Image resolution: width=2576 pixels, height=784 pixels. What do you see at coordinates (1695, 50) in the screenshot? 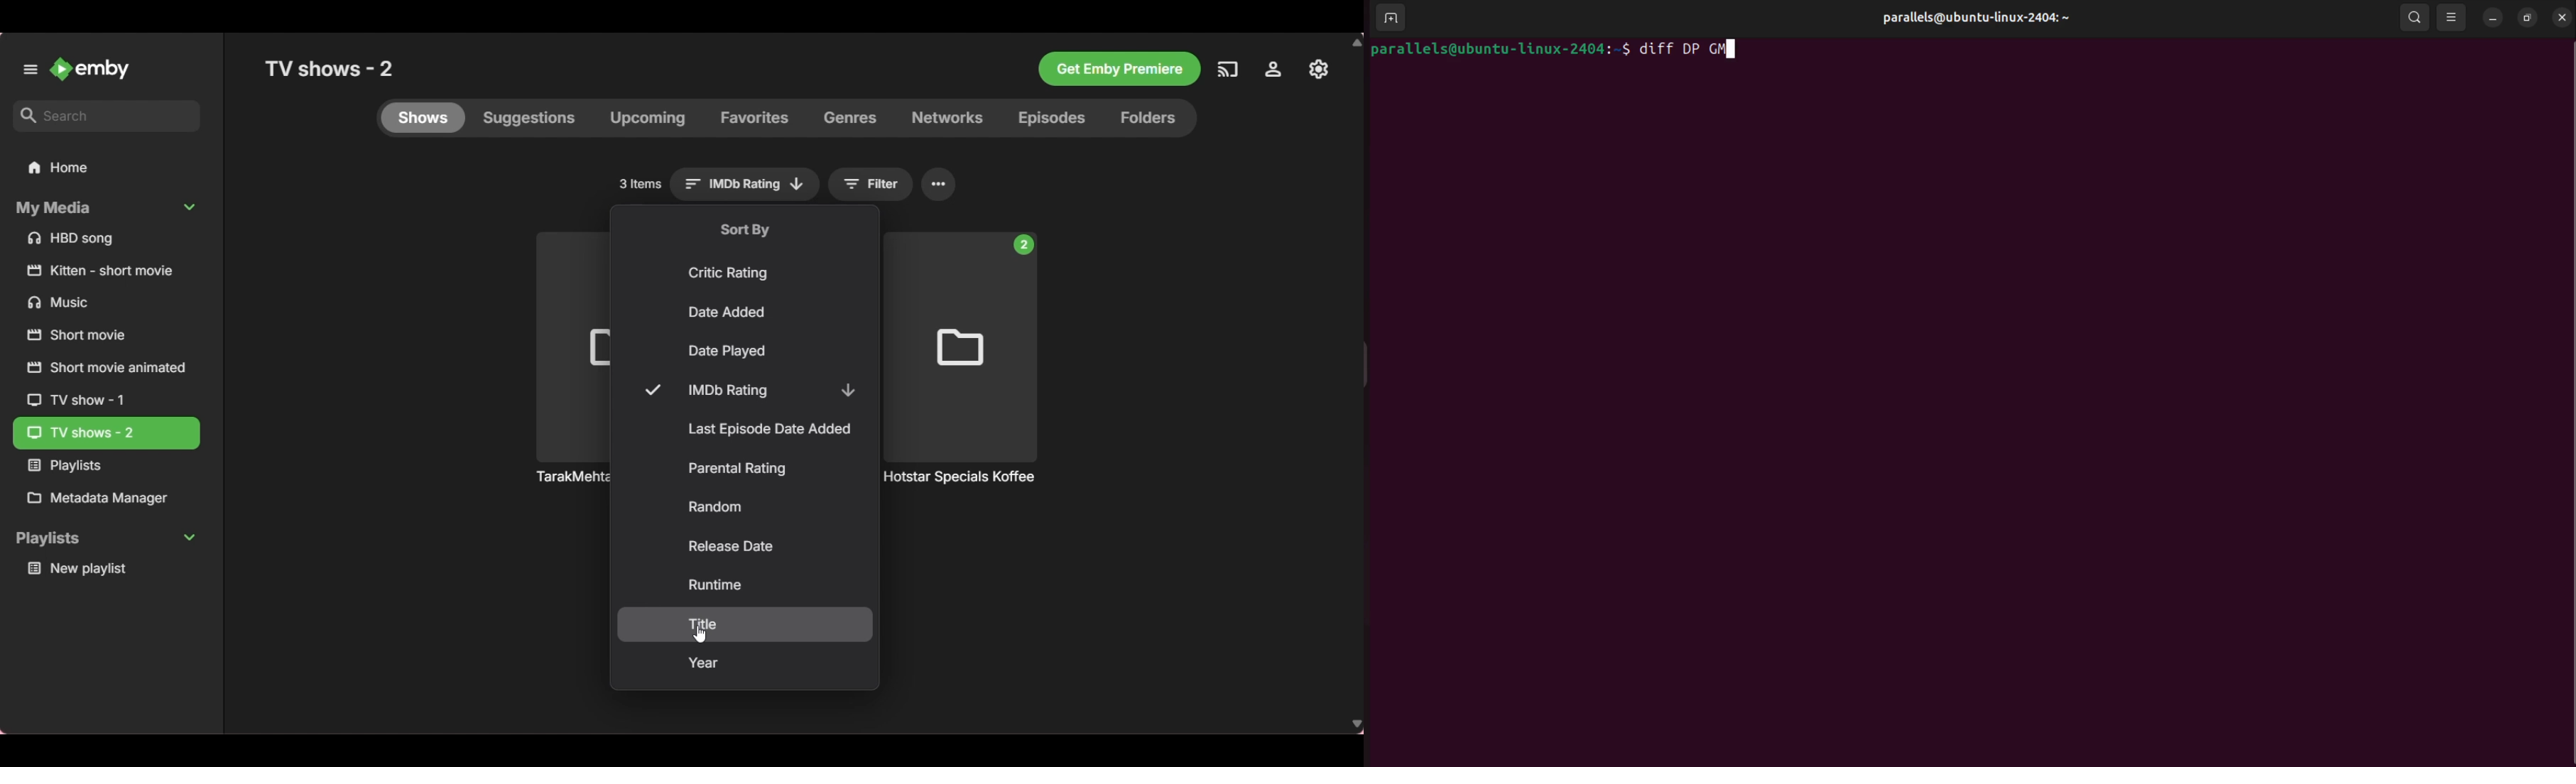
I see `diff file1 file 2` at bounding box center [1695, 50].